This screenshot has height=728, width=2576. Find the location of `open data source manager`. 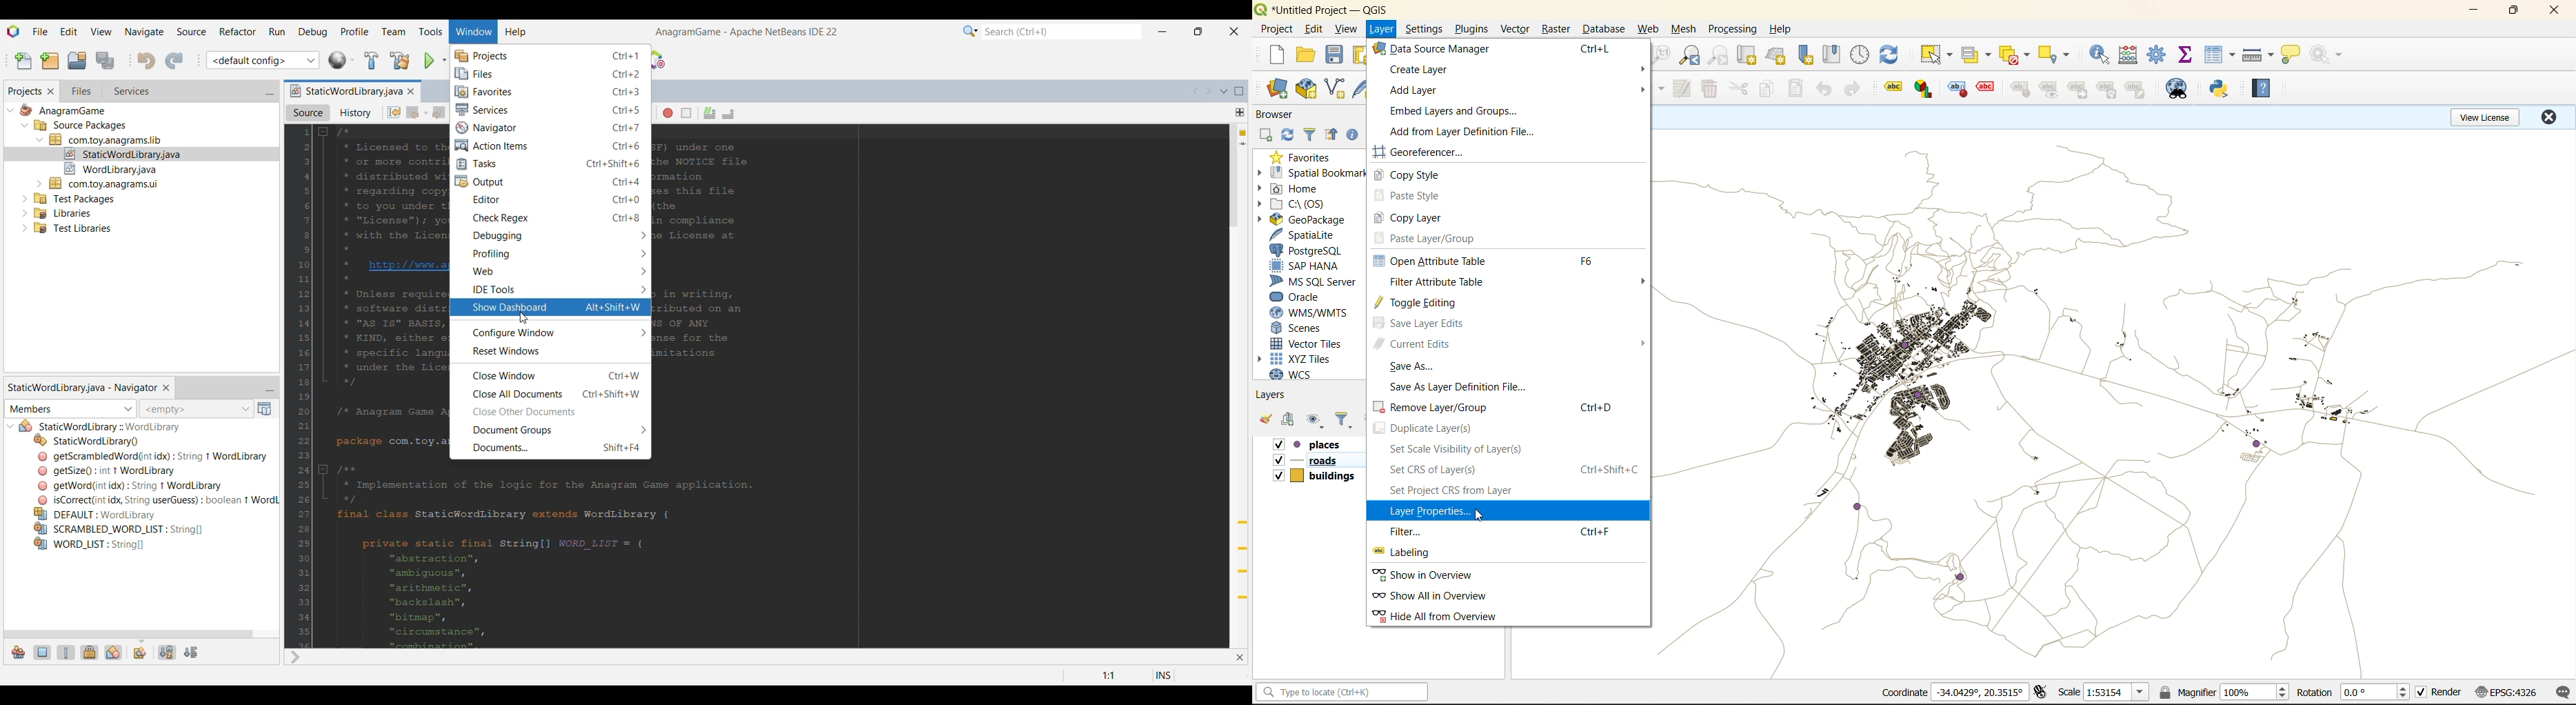

open data source manager is located at coordinates (1273, 89).